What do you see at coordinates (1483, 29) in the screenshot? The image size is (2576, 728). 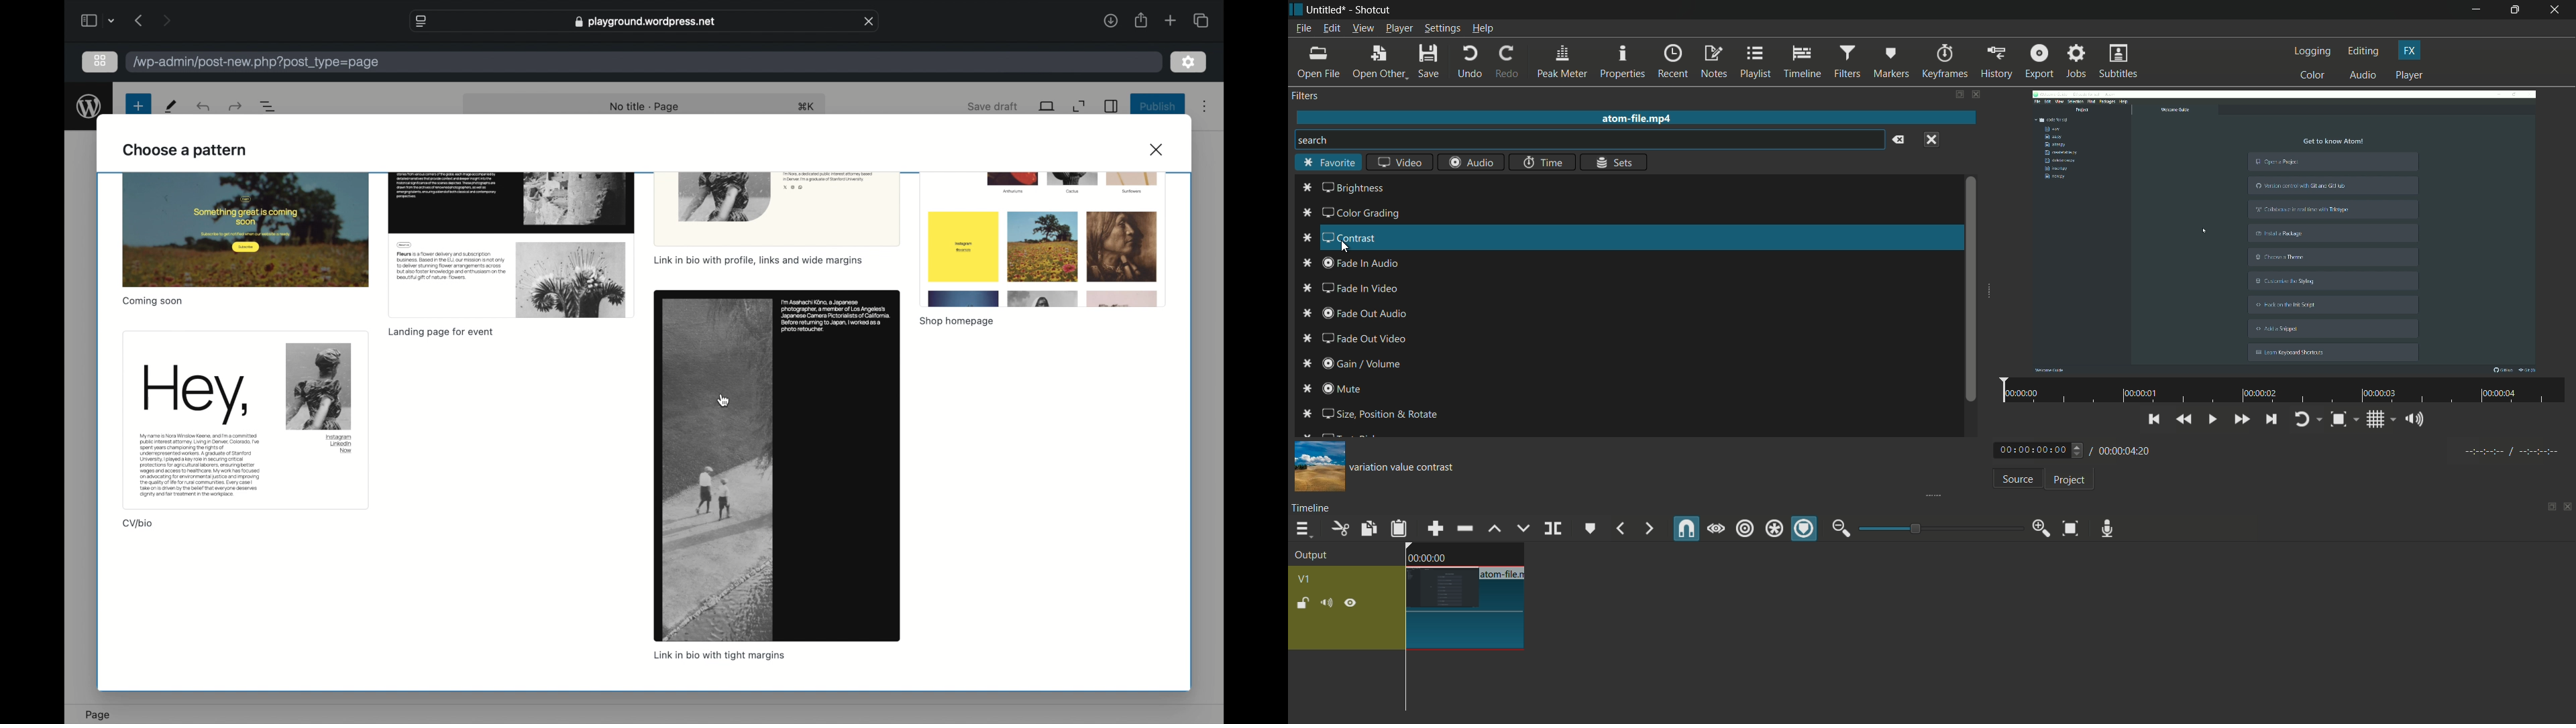 I see `help menu` at bounding box center [1483, 29].